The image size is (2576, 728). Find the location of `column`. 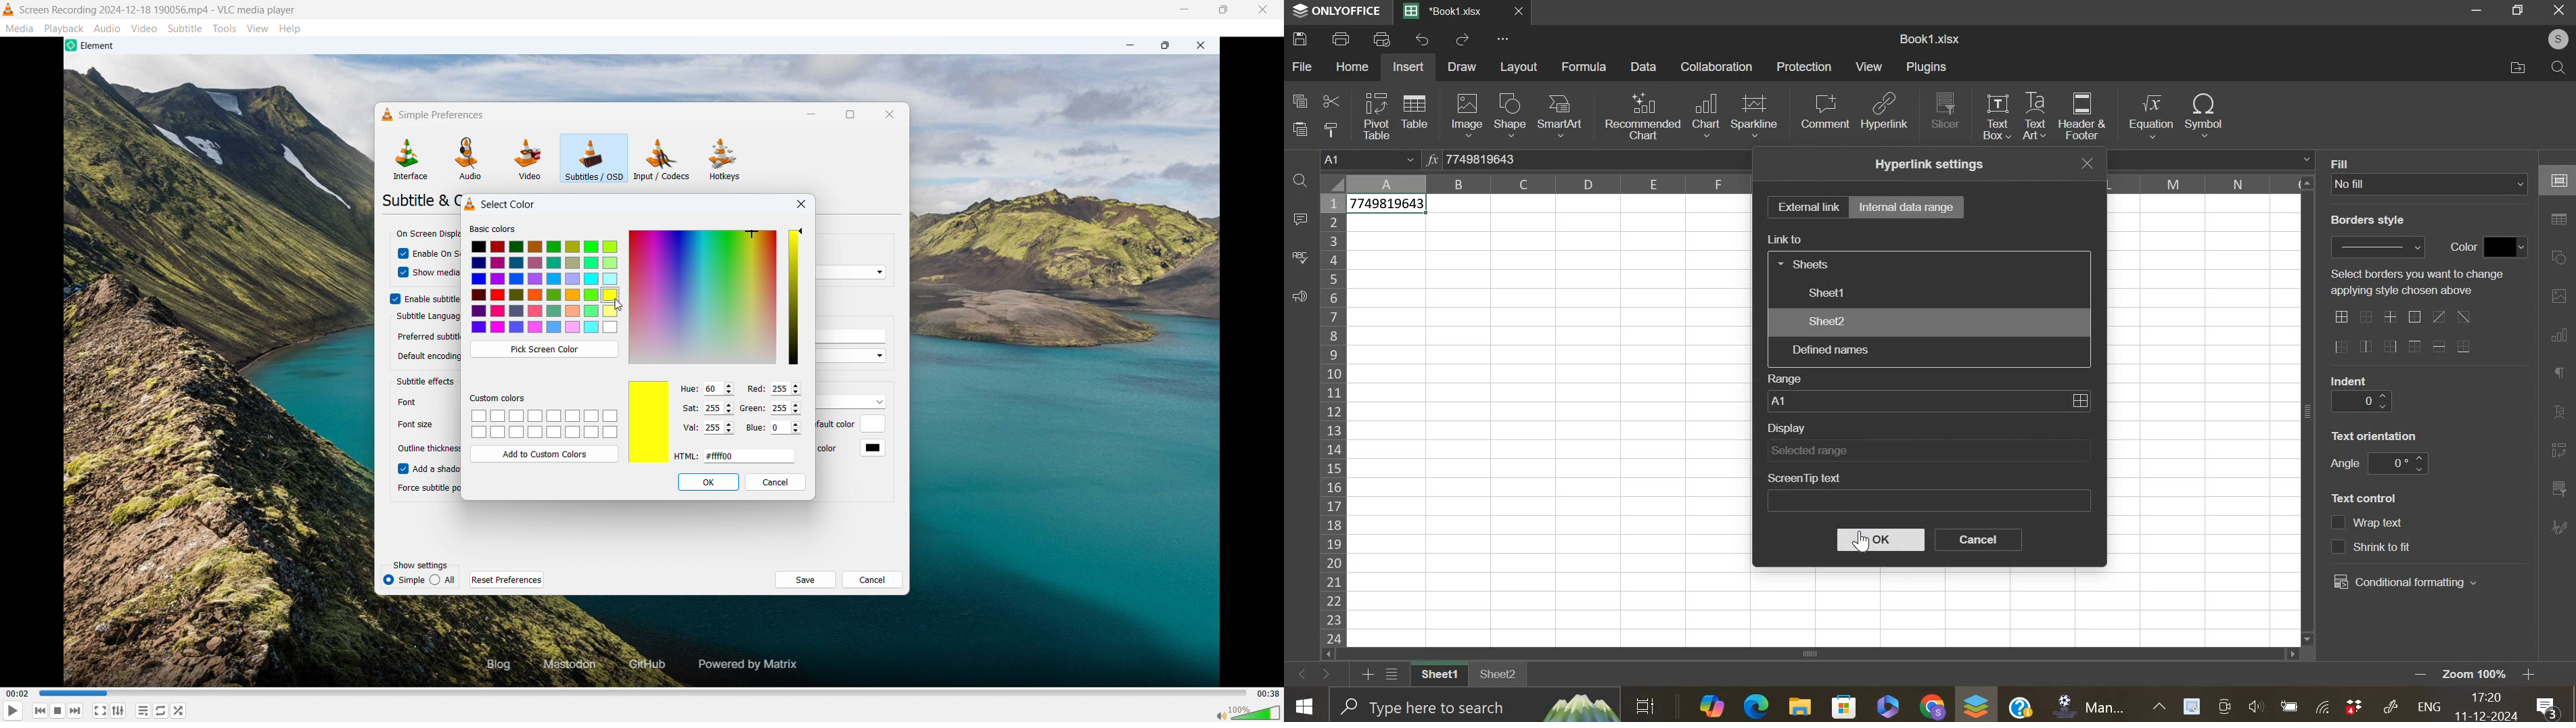

column is located at coordinates (1550, 184).